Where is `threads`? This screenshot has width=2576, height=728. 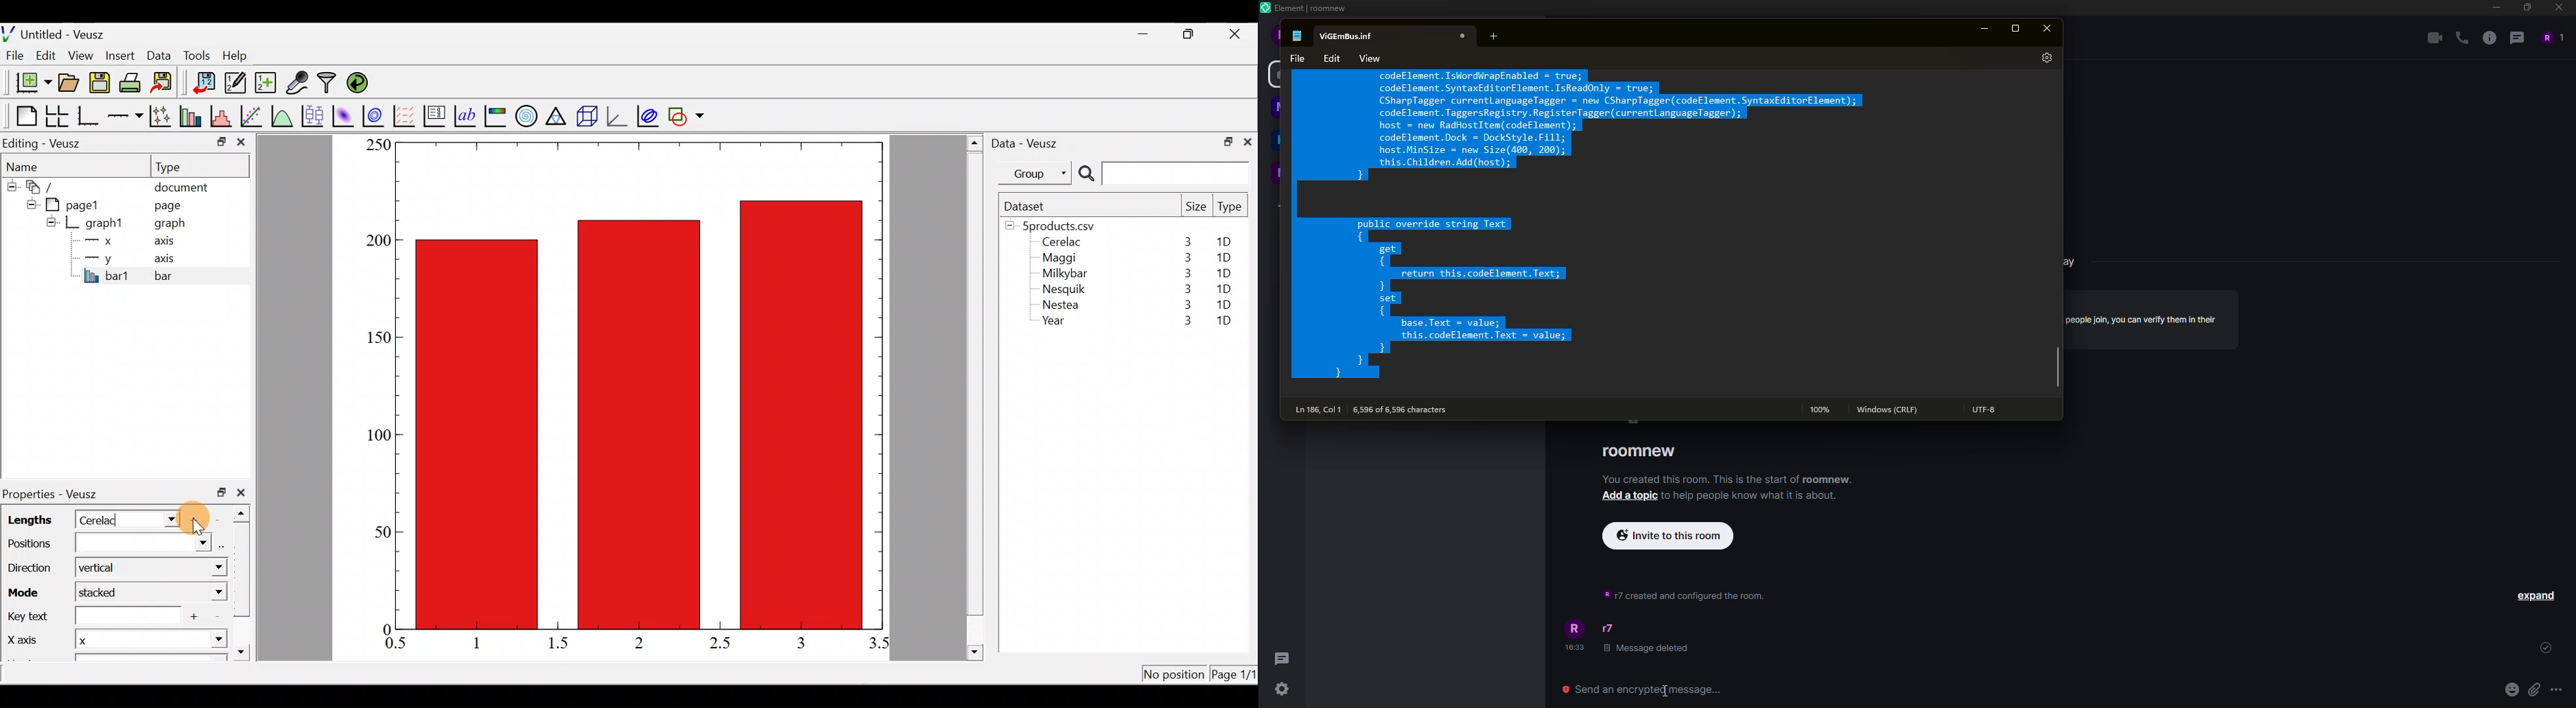
threads is located at coordinates (2517, 37).